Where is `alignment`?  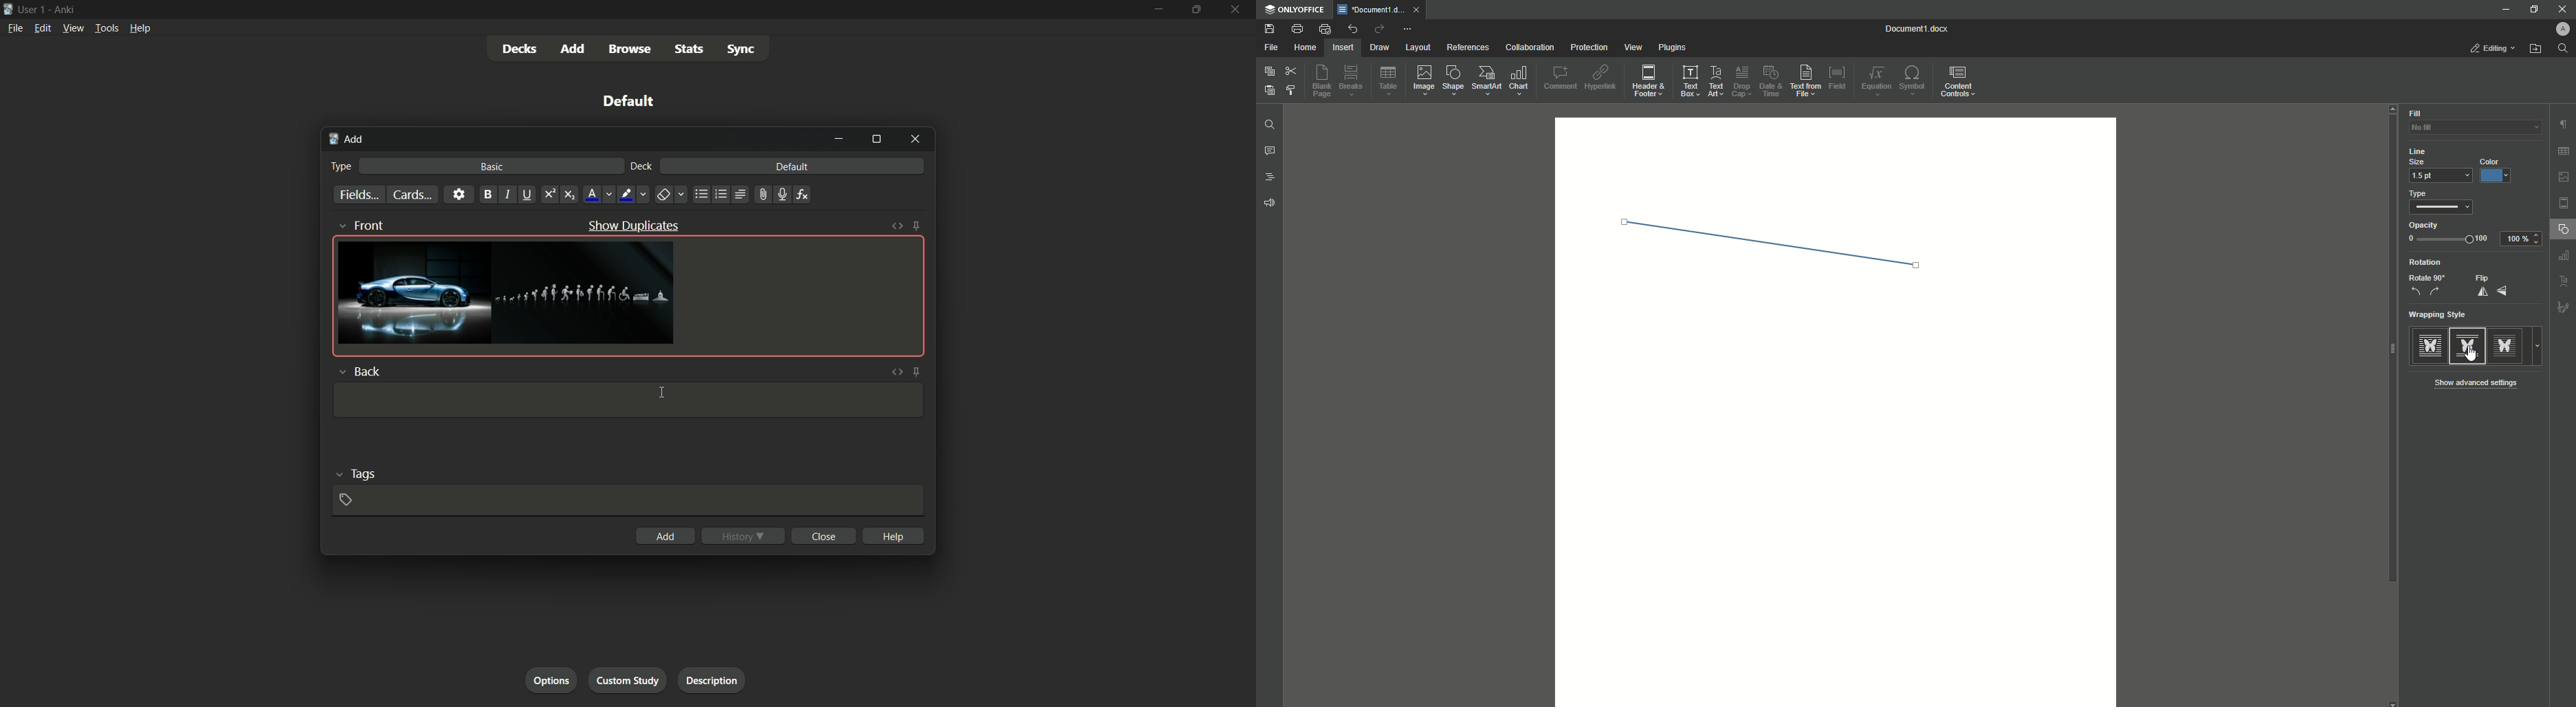 alignment is located at coordinates (742, 194).